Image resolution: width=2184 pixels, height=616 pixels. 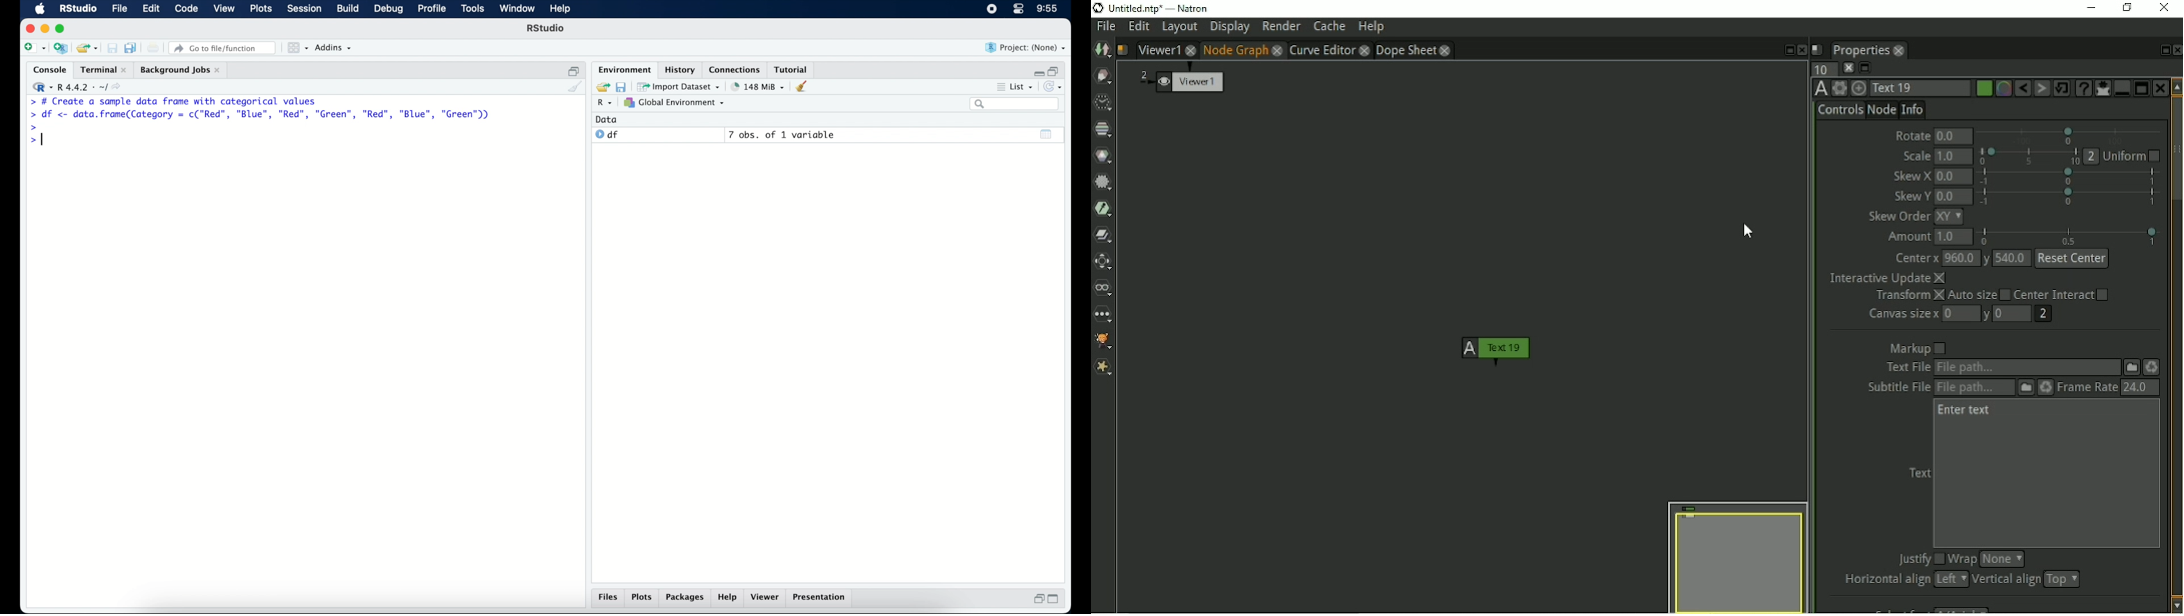 I want to click on environment, so click(x=624, y=69).